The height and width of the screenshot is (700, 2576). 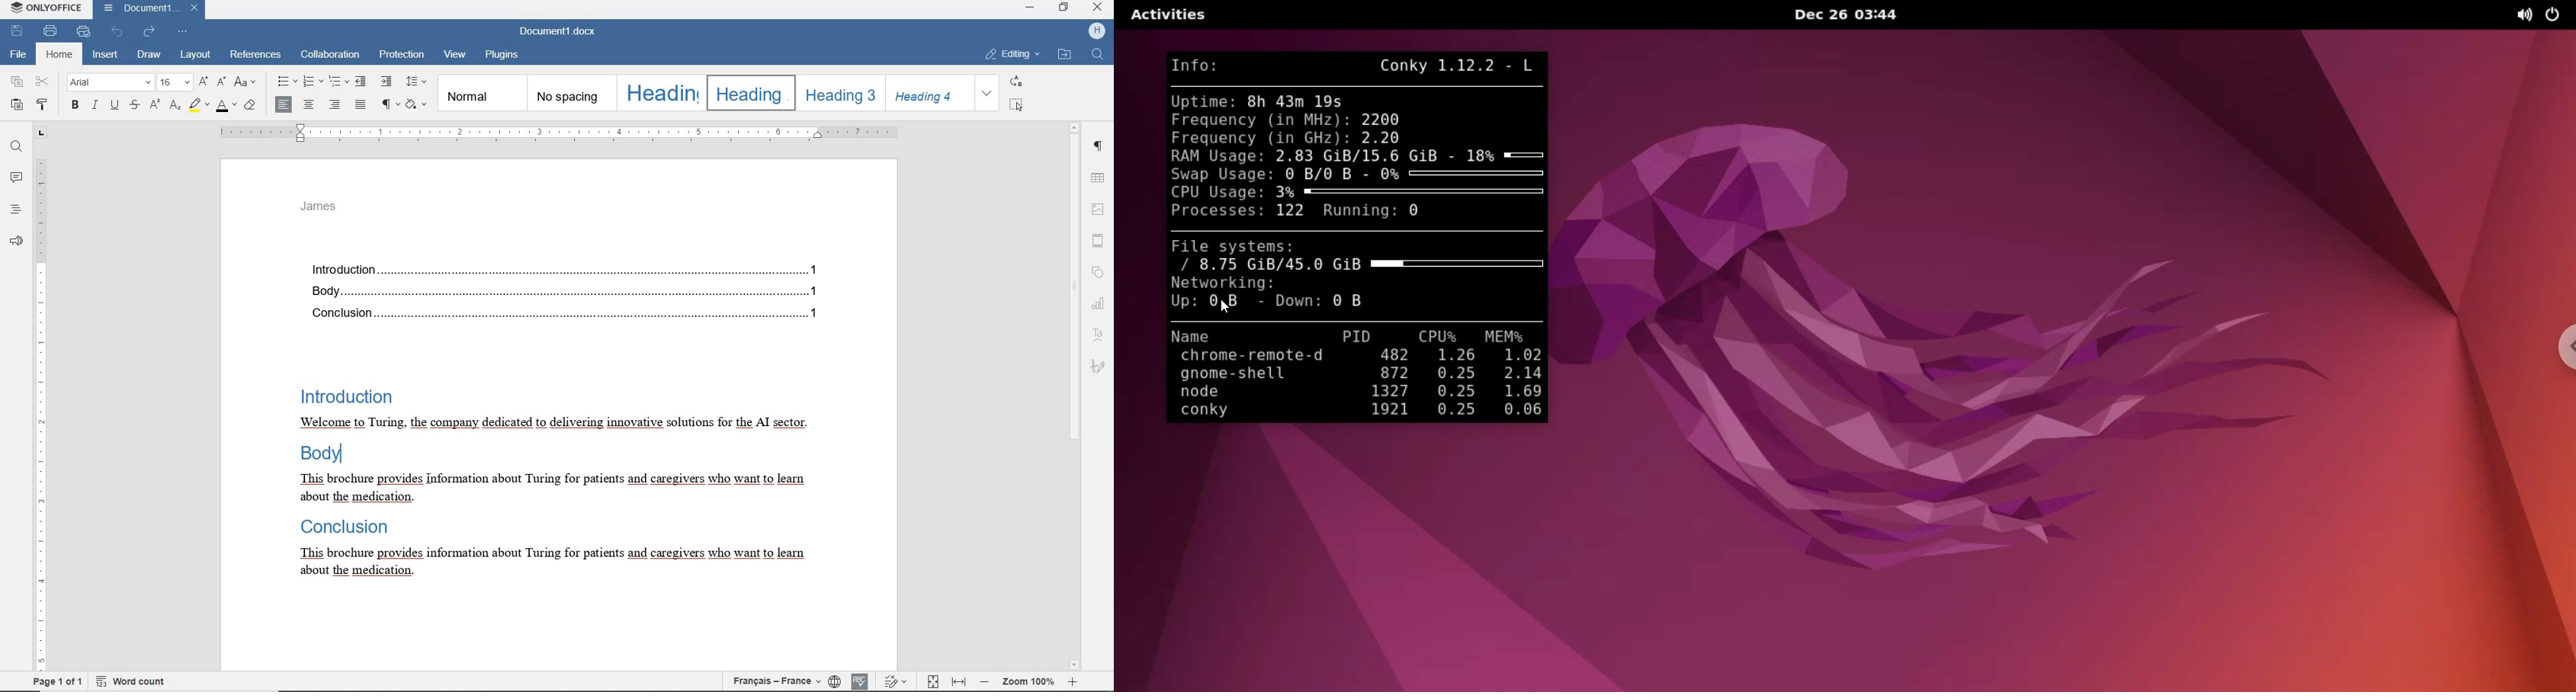 I want to click on HEADING 2, so click(x=749, y=92).